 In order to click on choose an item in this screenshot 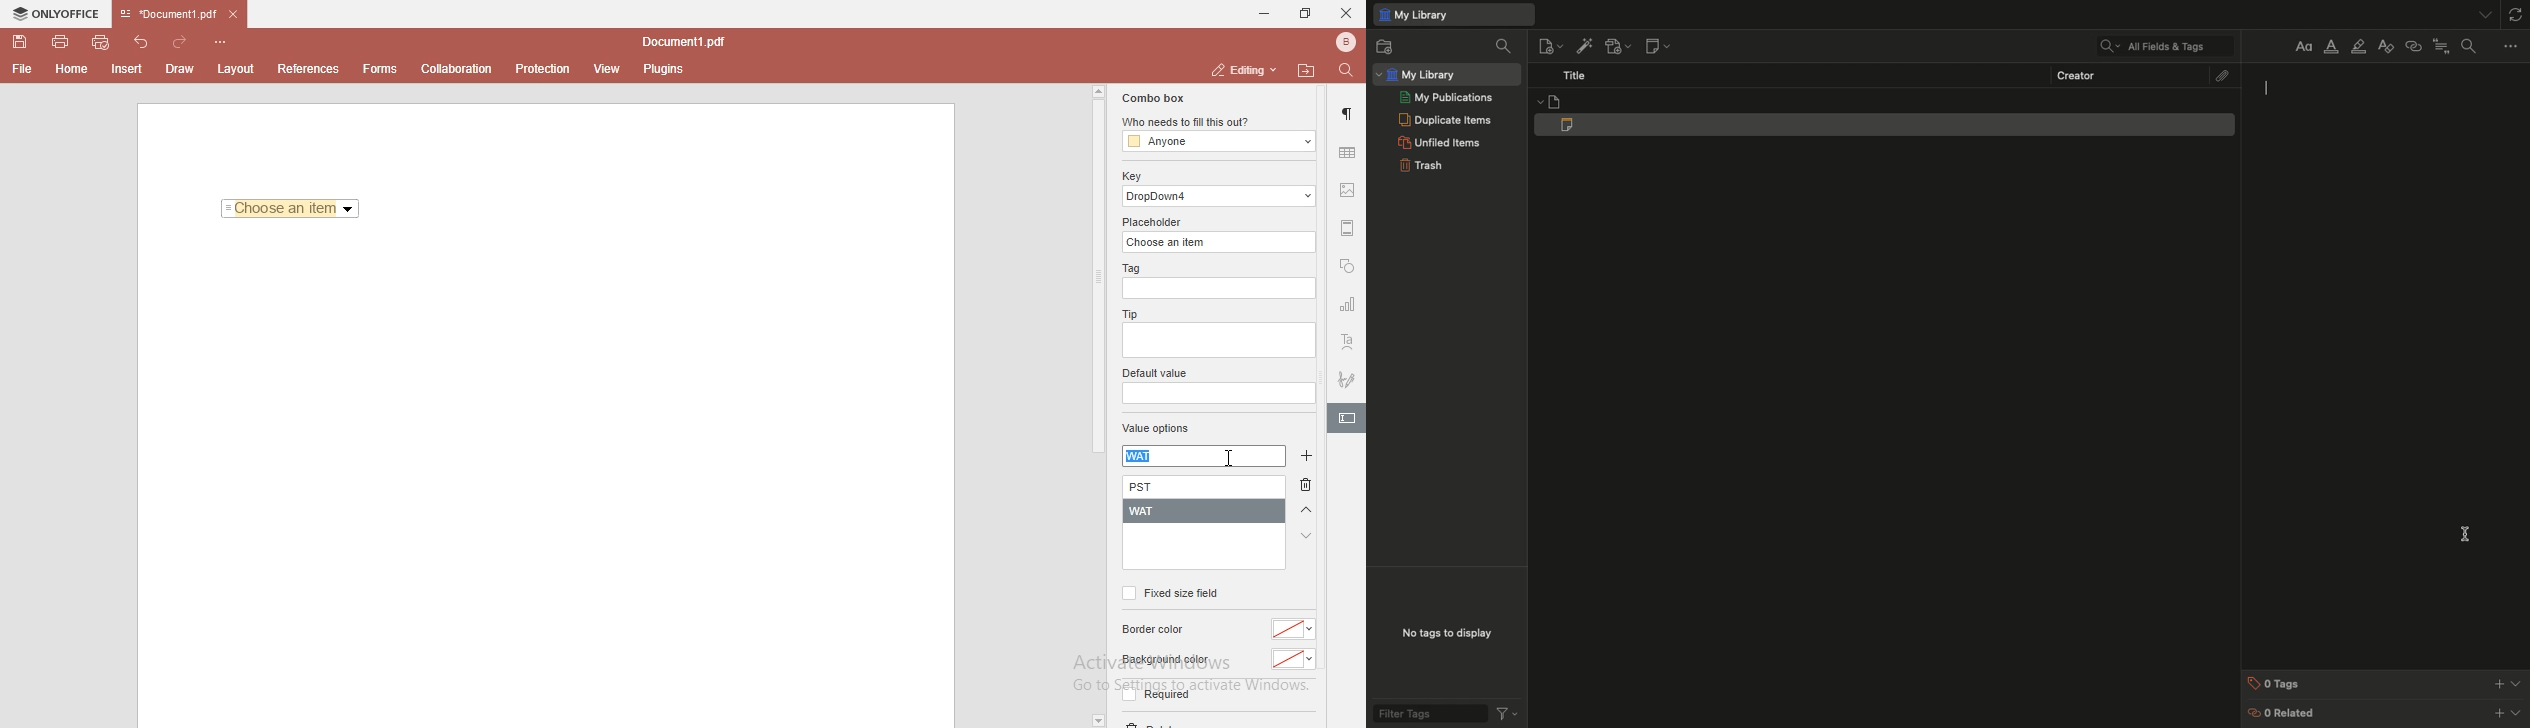, I will do `click(1221, 241)`.